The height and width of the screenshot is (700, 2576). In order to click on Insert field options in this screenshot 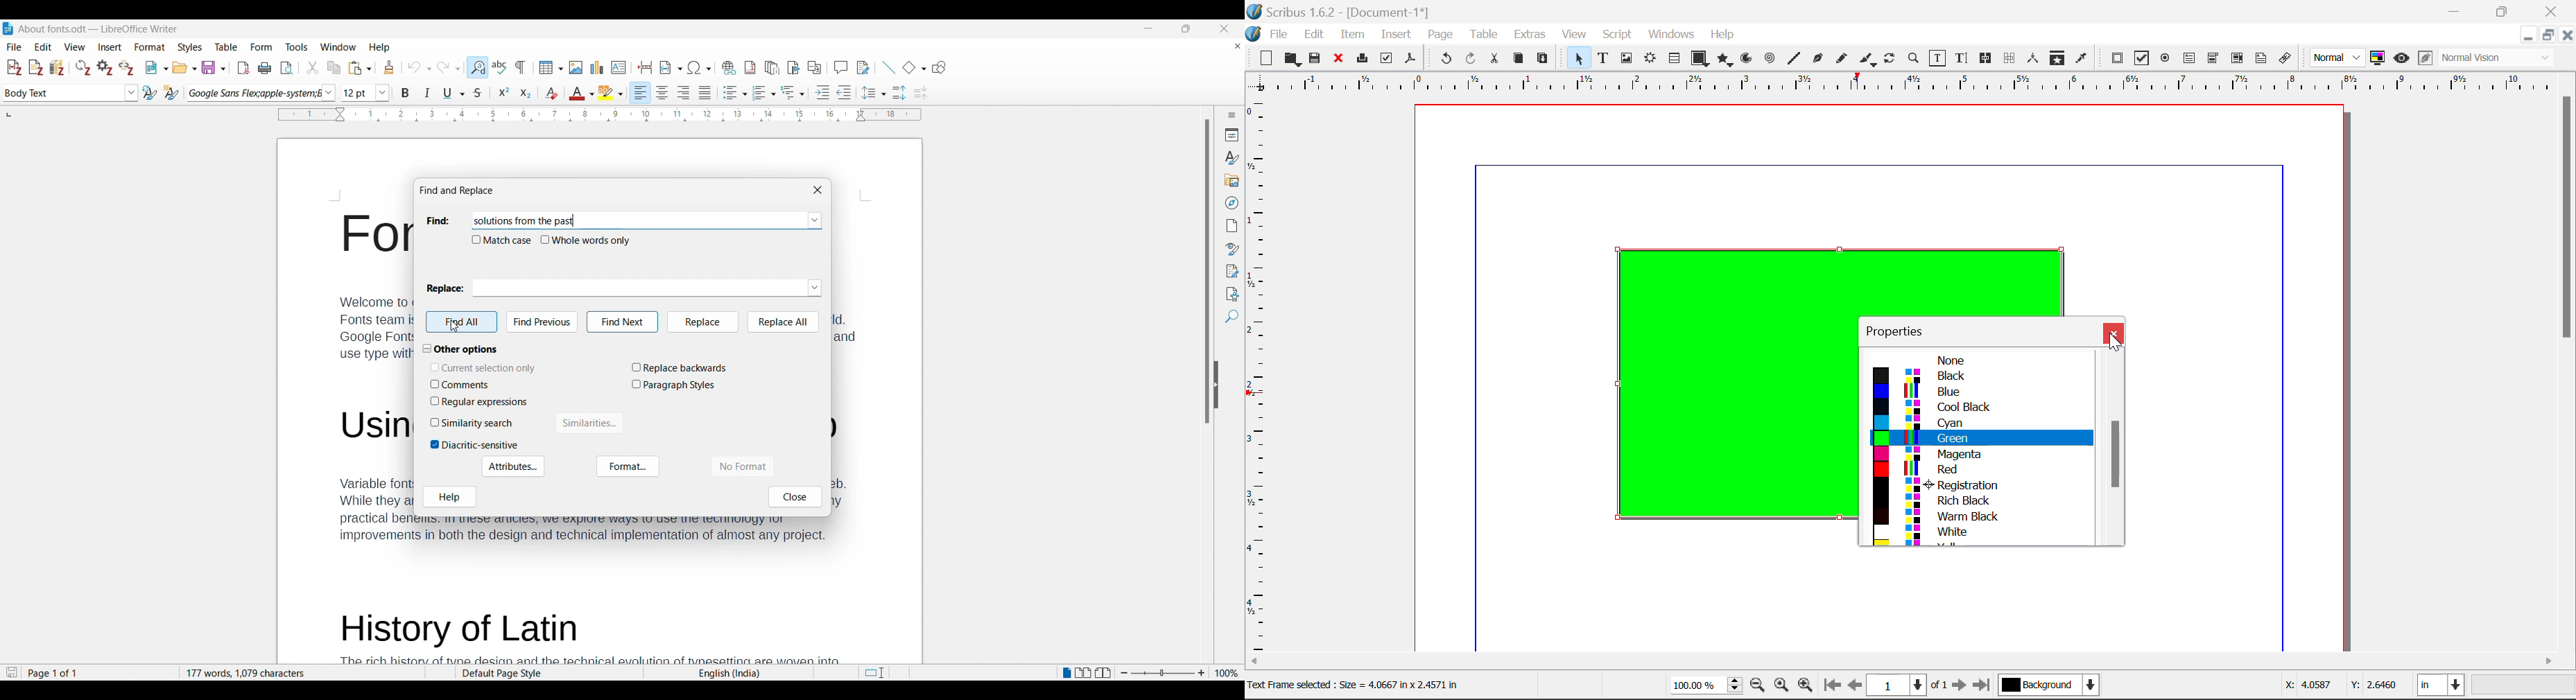, I will do `click(671, 67)`.